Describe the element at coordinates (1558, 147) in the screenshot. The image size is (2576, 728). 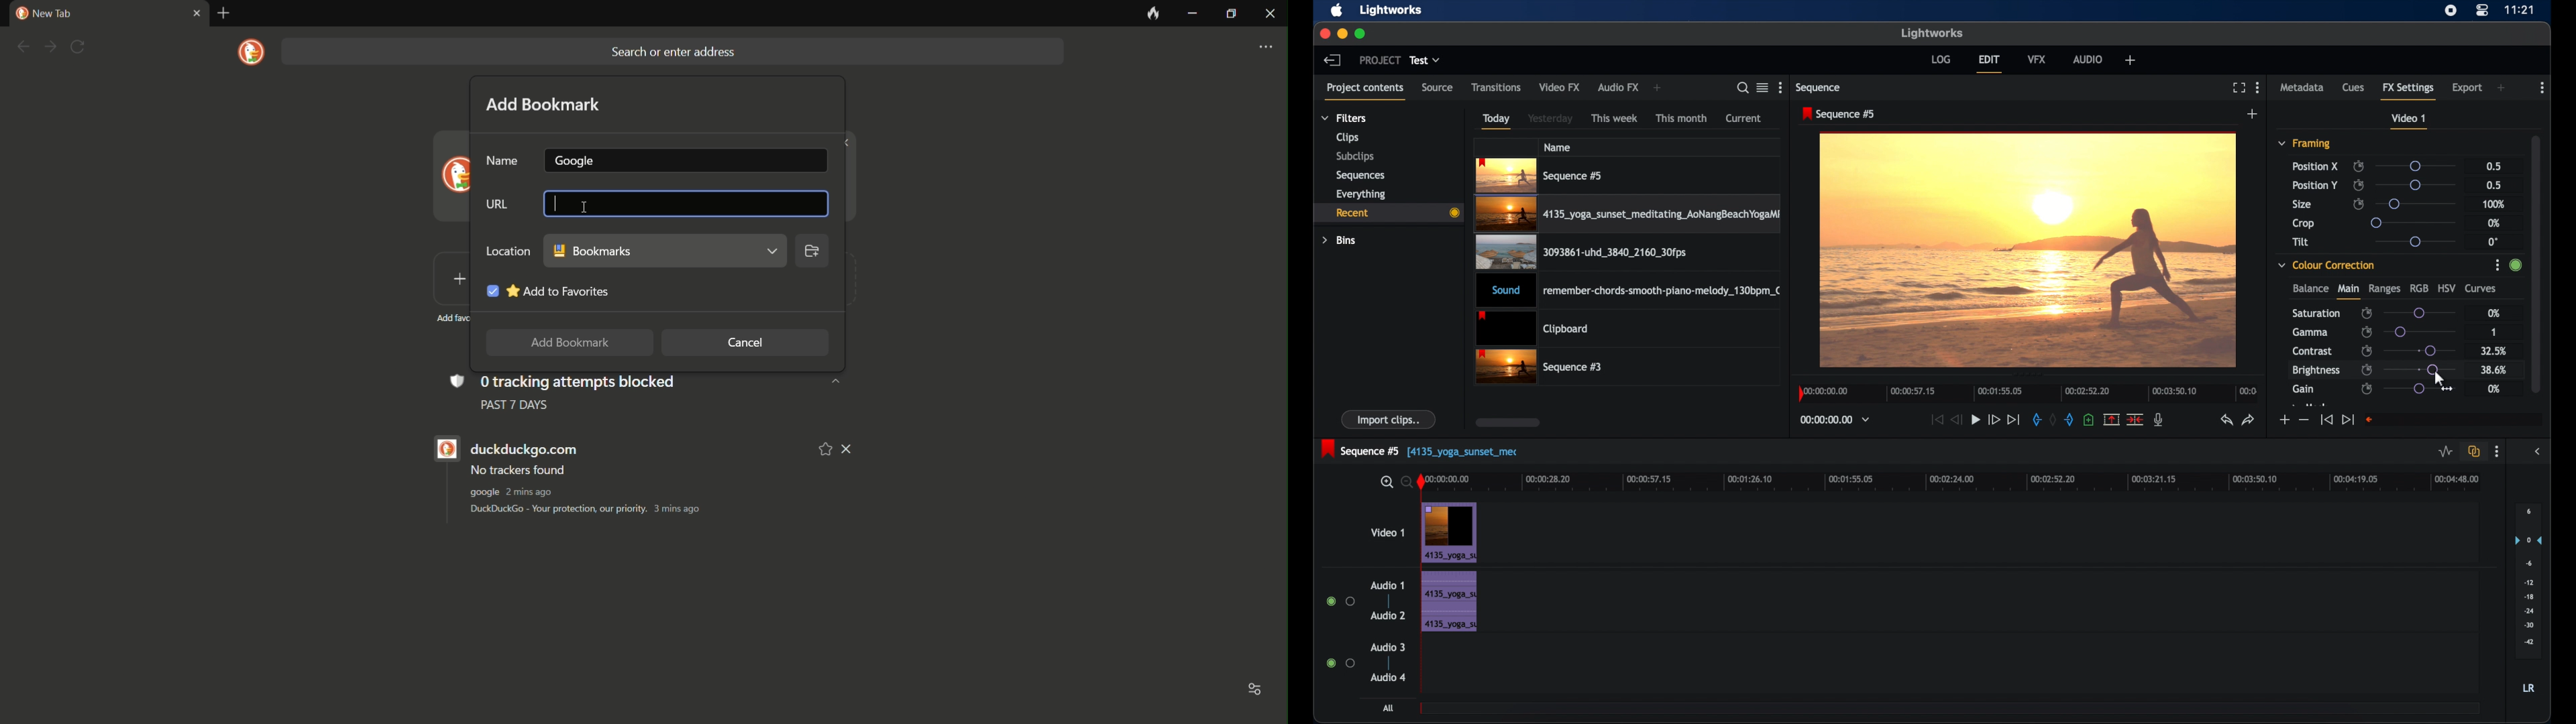
I see `name` at that location.